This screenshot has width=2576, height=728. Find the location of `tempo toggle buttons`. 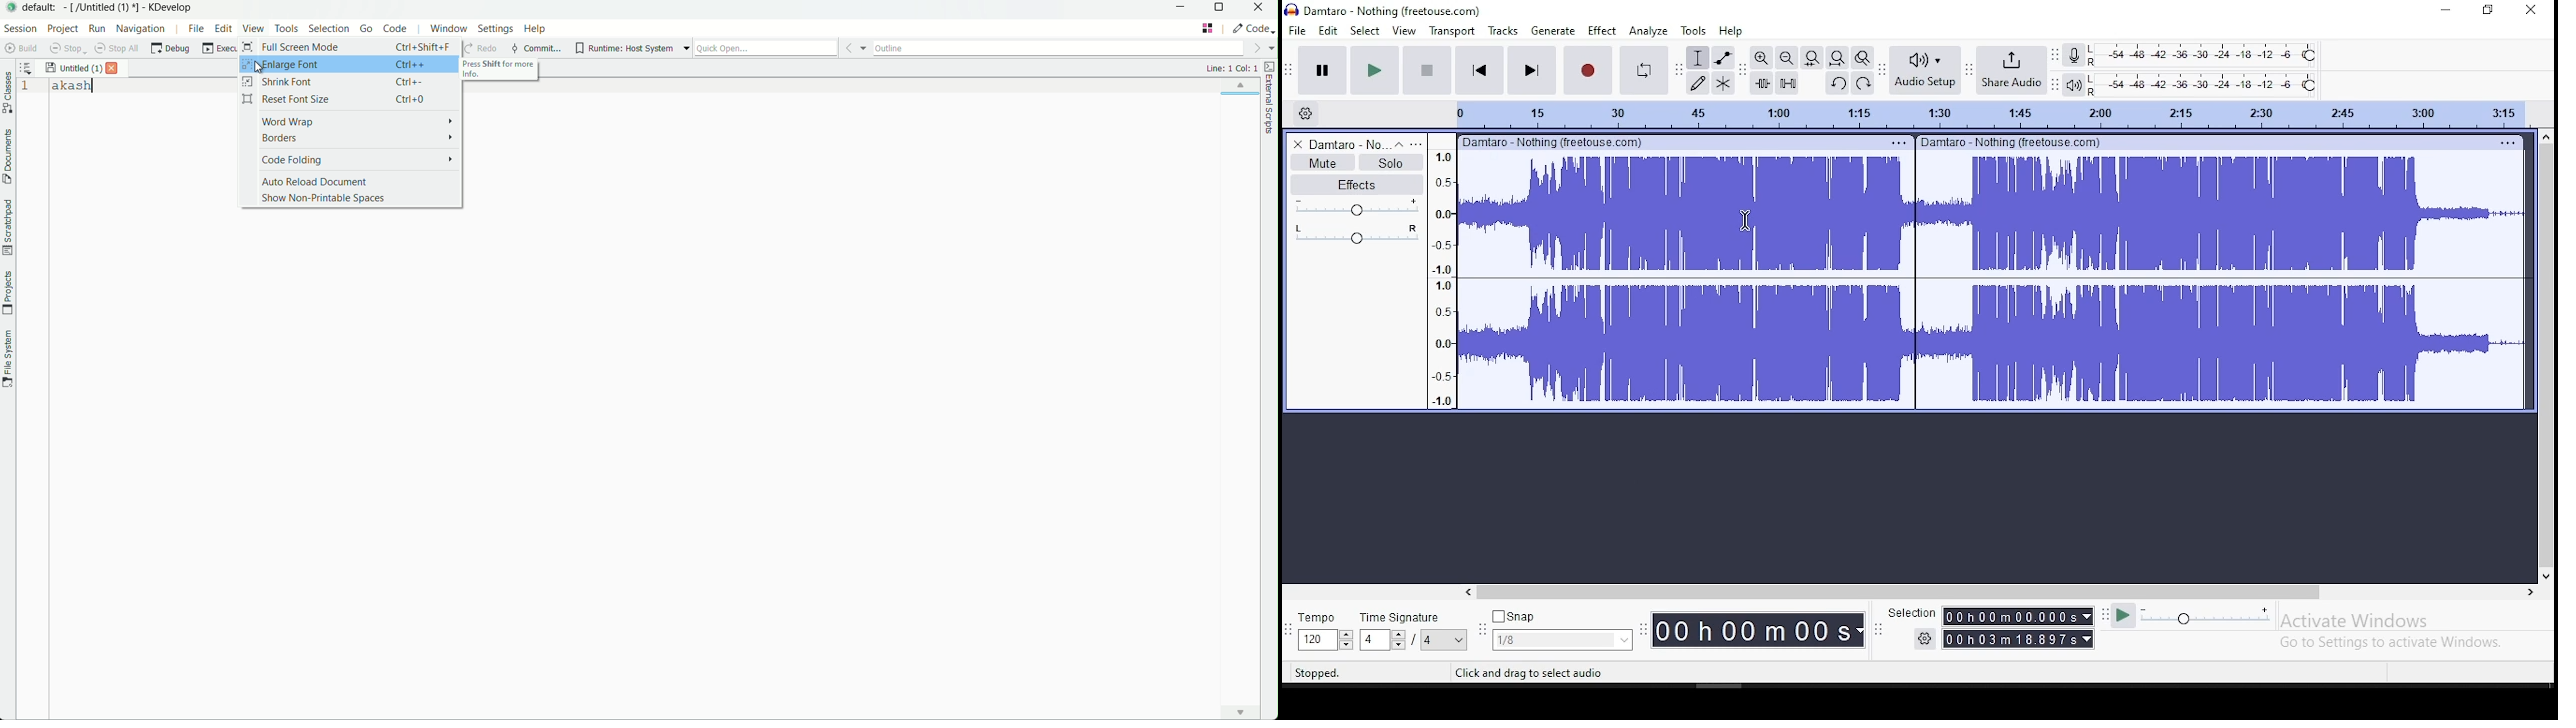

tempo toggle buttons is located at coordinates (1326, 640).